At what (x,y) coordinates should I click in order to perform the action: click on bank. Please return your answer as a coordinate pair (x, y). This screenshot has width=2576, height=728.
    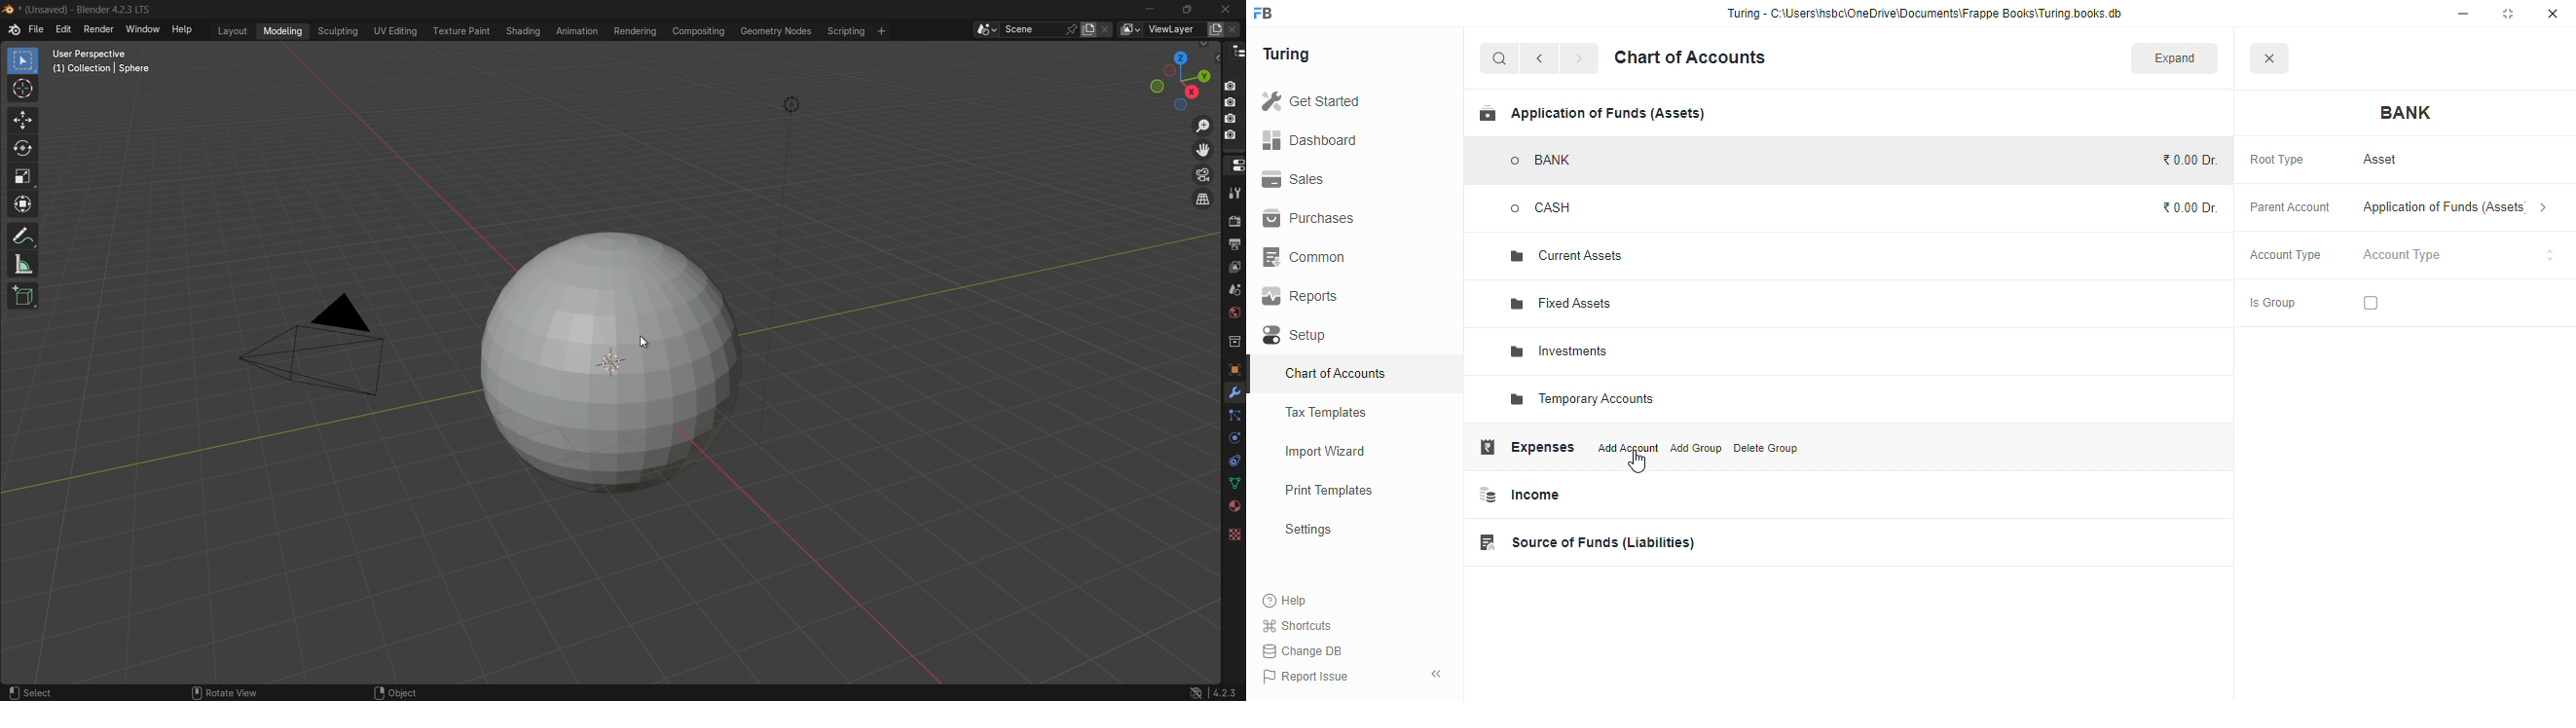
    Looking at the image, I should click on (2407, 113).